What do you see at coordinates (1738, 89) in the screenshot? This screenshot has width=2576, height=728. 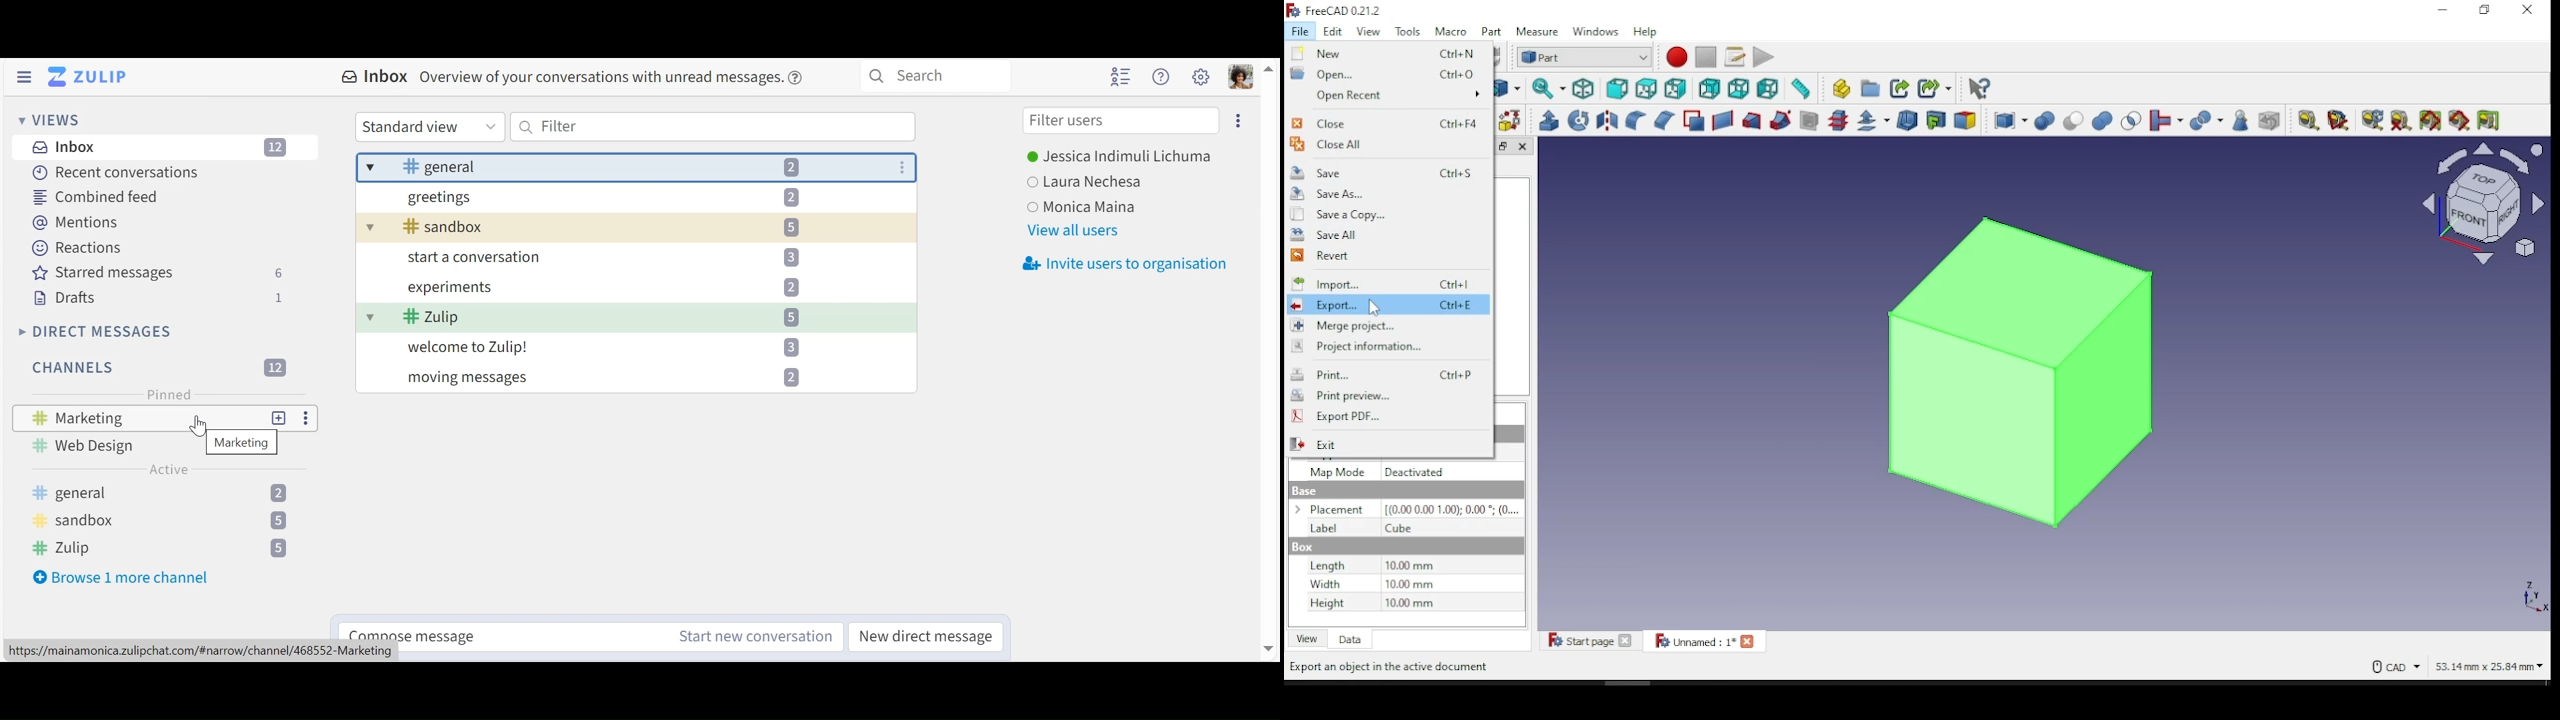 I see `bottom` at bounding box center [1738, 89].